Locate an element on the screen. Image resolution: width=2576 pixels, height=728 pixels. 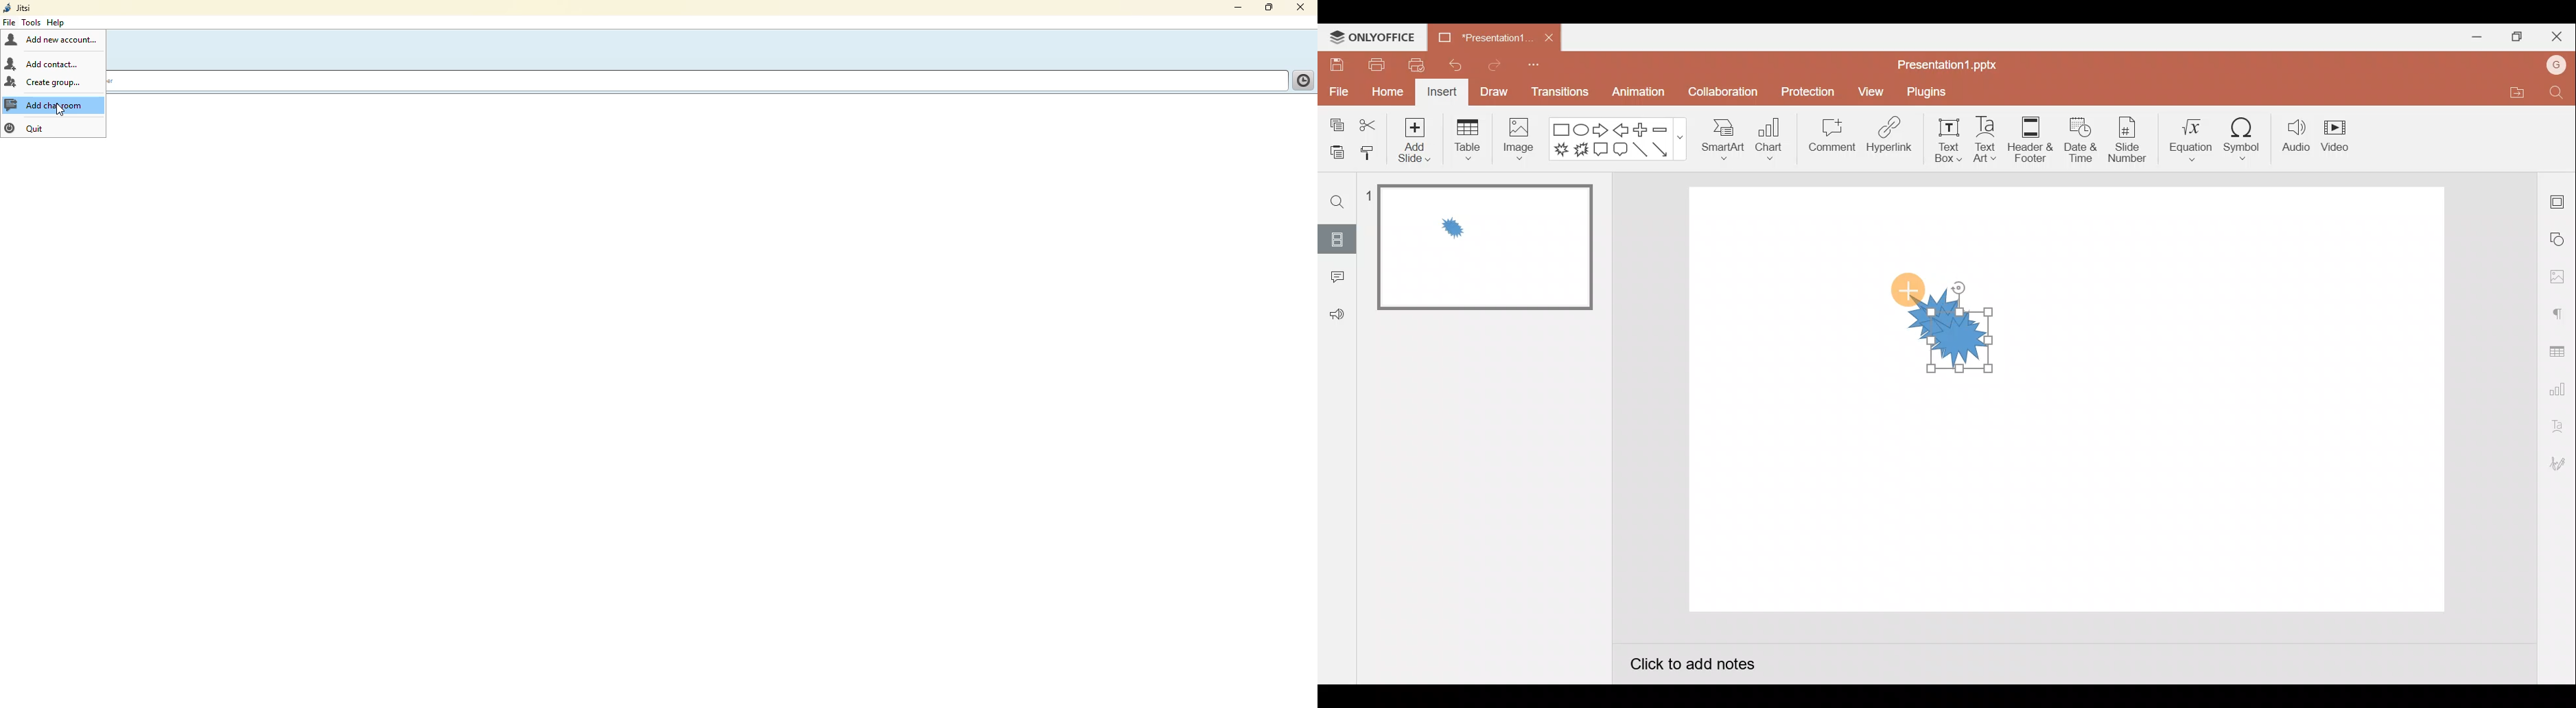
Equation is located at coordinates (2188, 141).